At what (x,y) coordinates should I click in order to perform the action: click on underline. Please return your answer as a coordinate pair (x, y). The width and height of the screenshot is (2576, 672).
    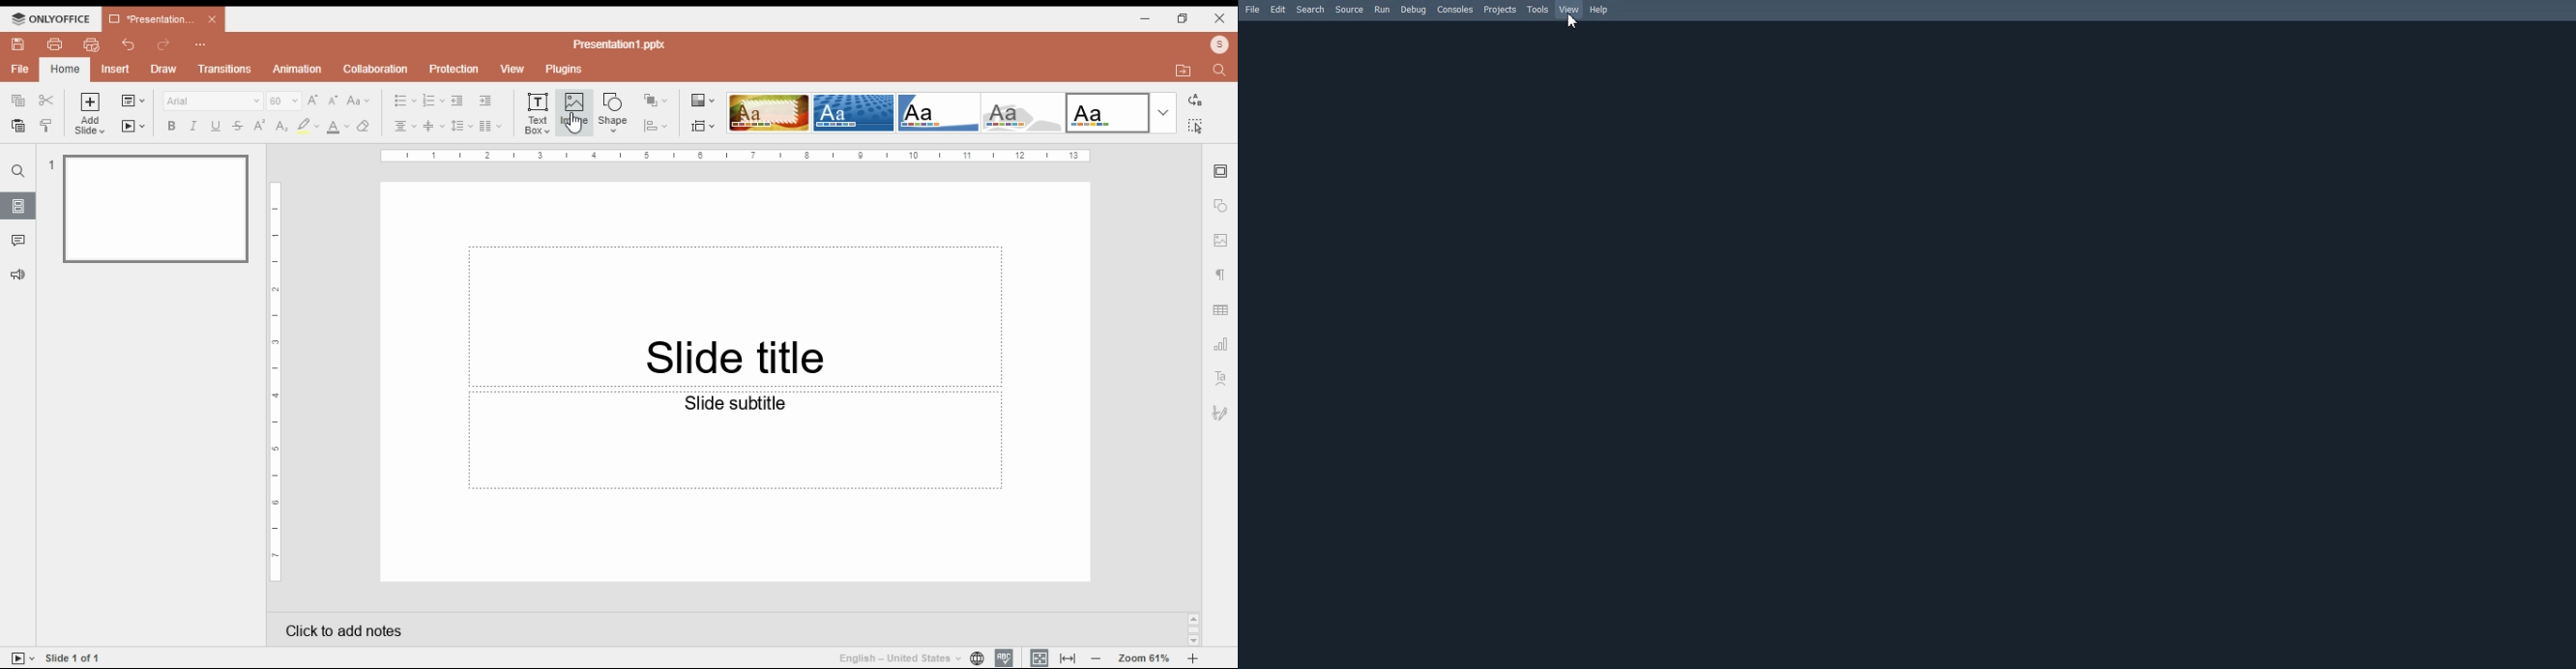
    Looking at the image, I should click on (216, 127).